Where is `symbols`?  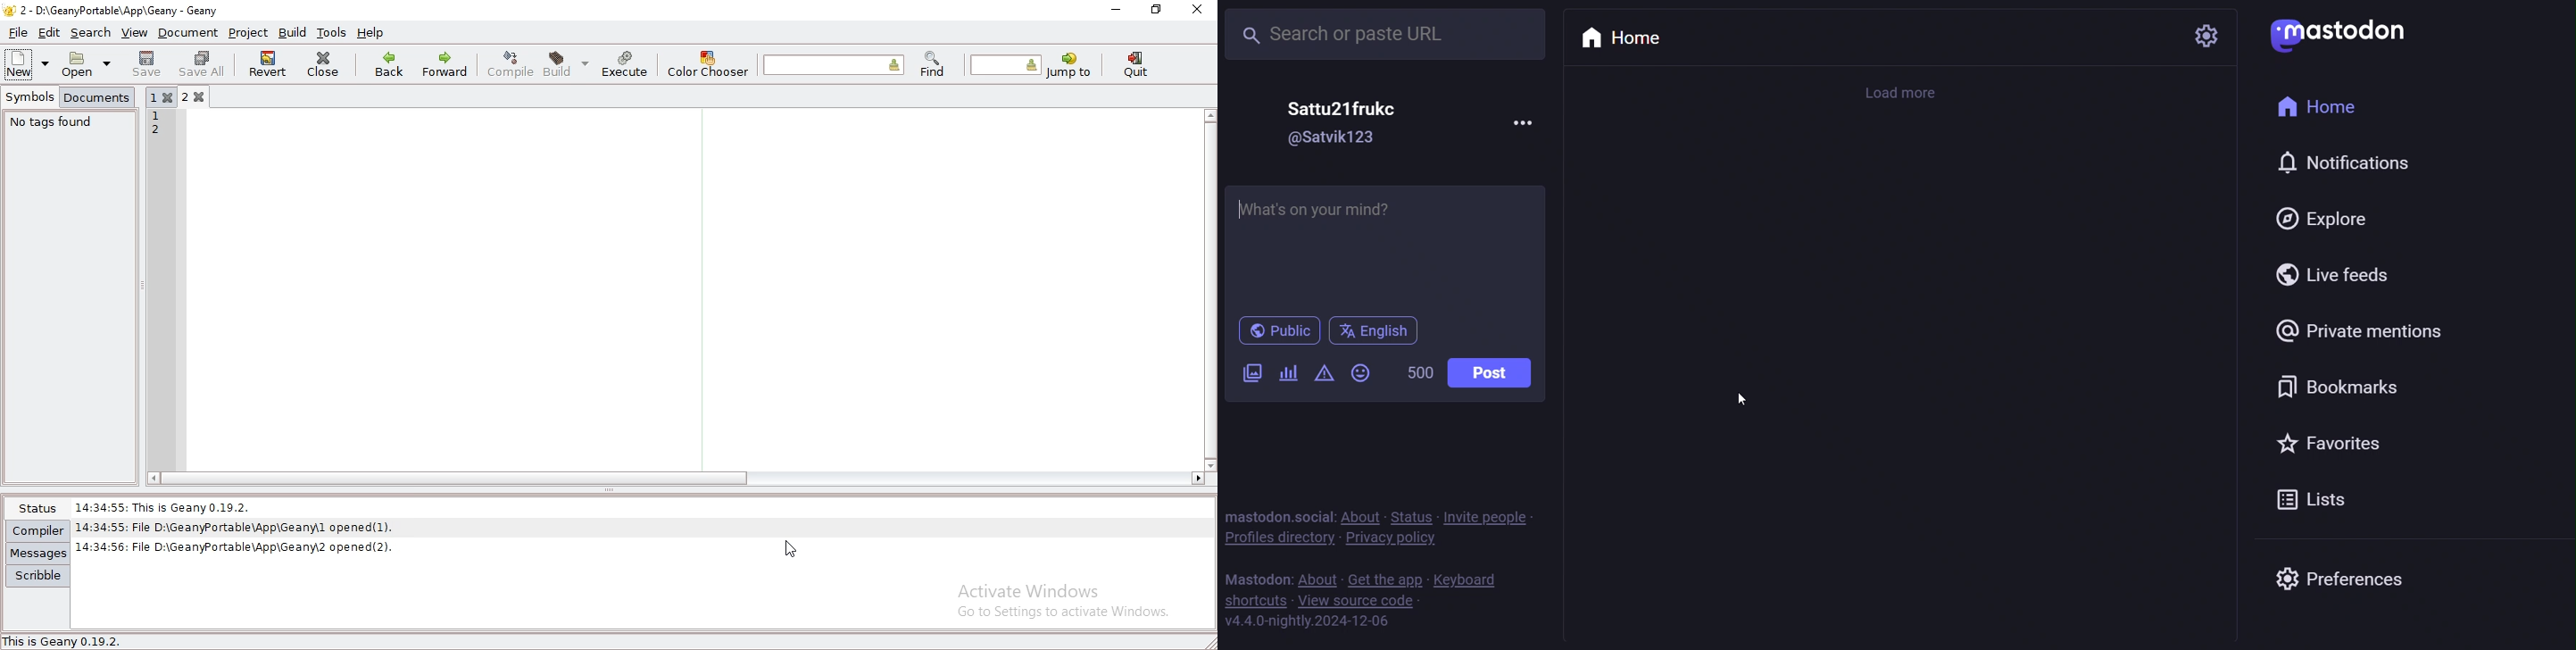 symbols is located at coordinates (31, 96).